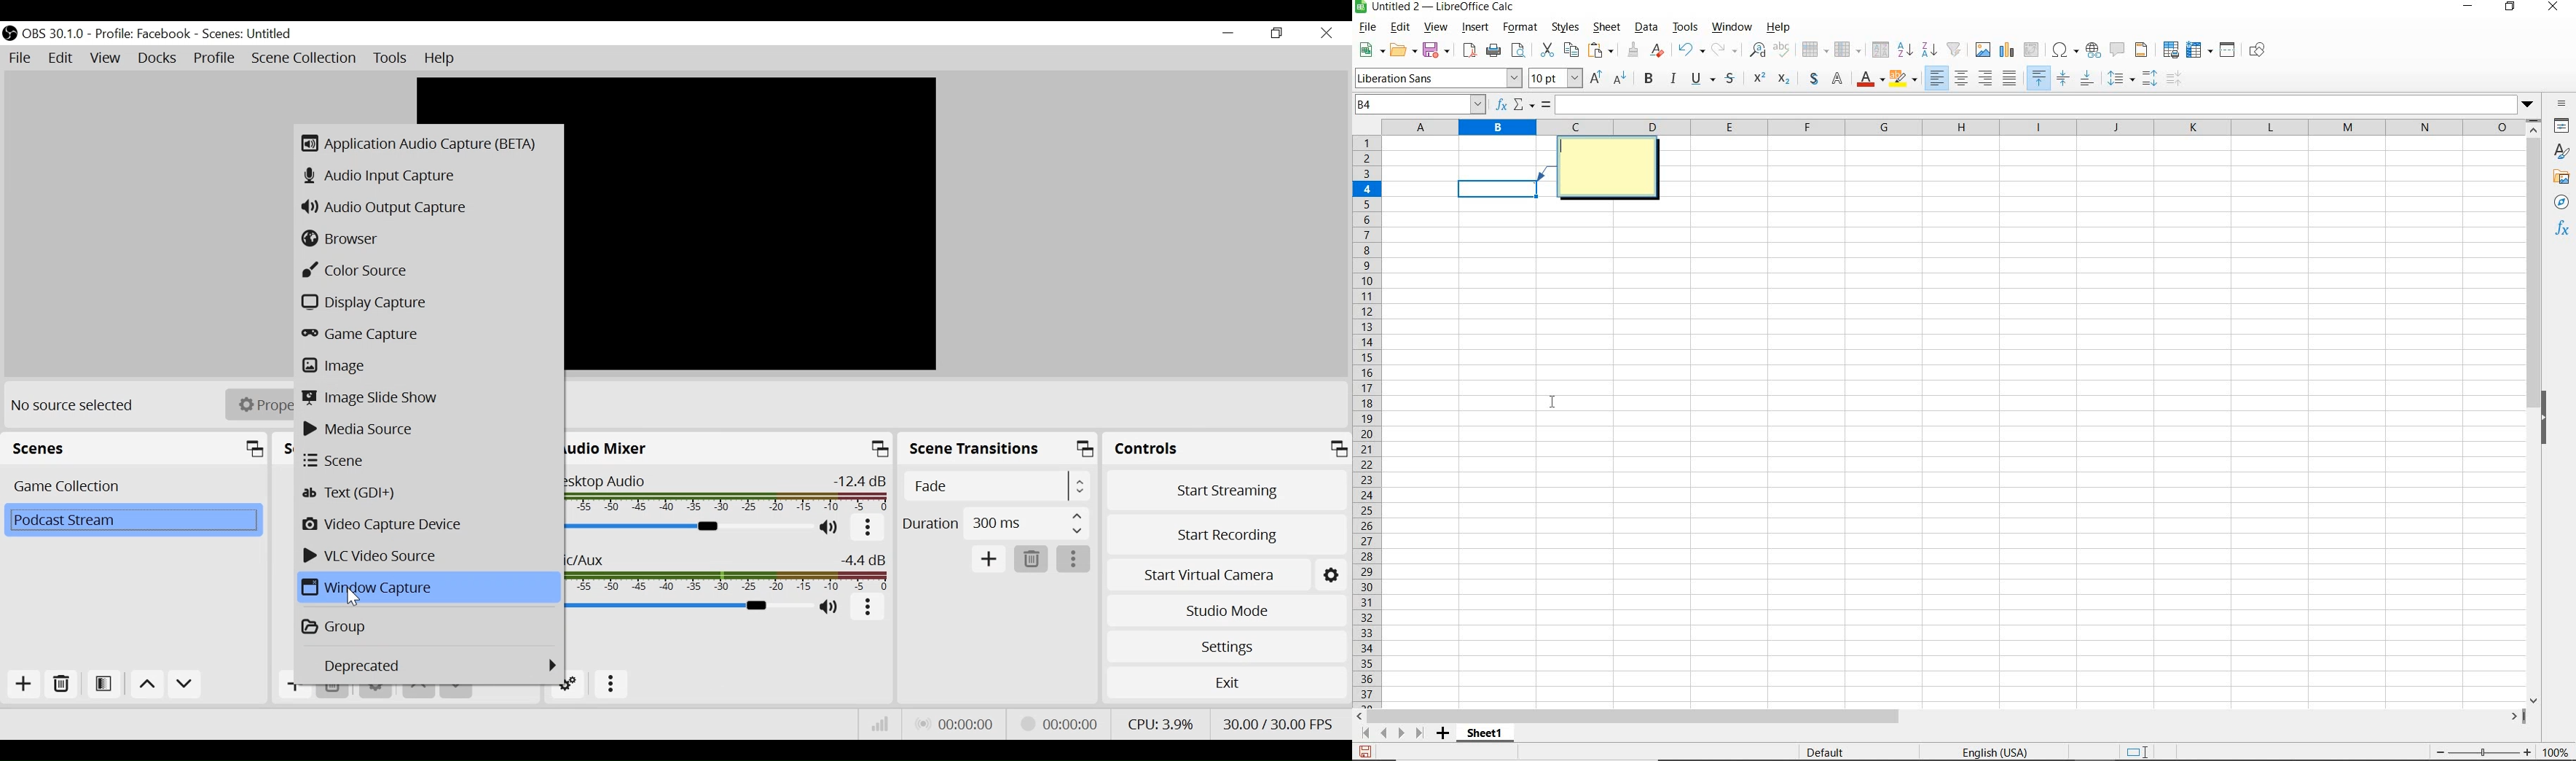  Describe the element at coordinates (1880, 50) in the screenshot. I see `sort` at that location.